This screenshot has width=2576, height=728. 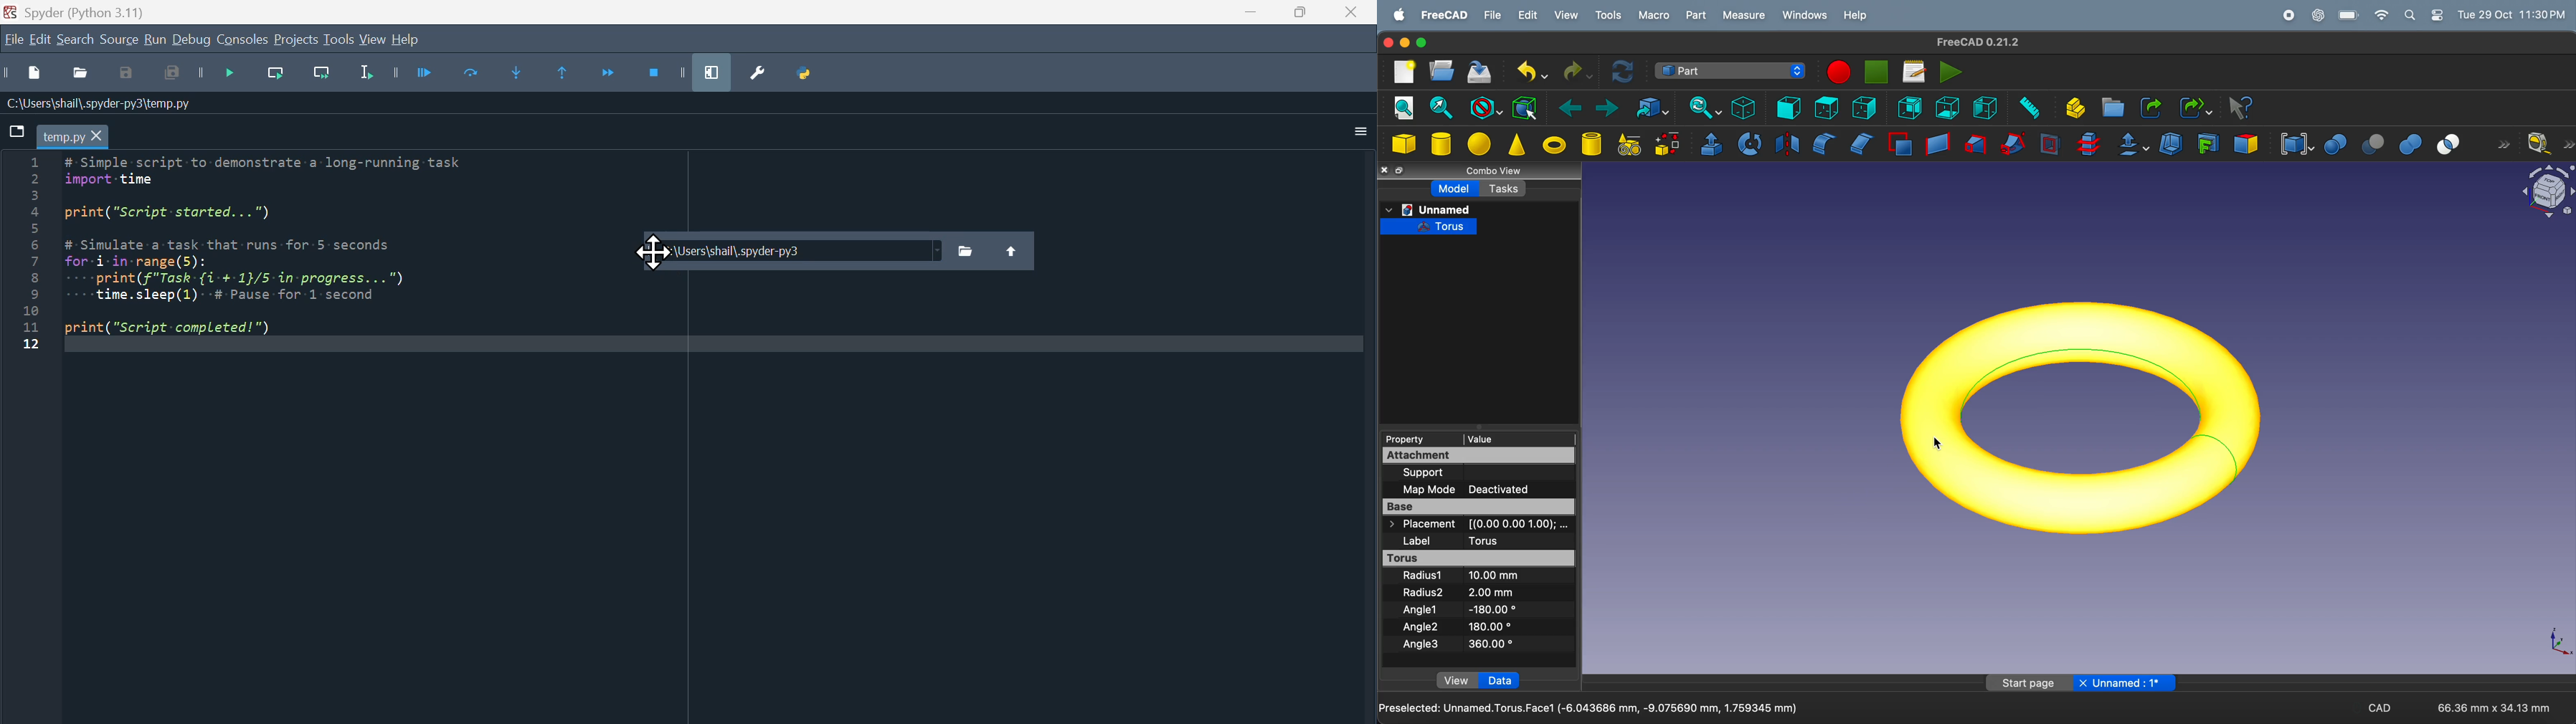 What do you see at coordinates (528, 75) in the screenshot?
I see `Step into function` at bounding box center [528, 75].